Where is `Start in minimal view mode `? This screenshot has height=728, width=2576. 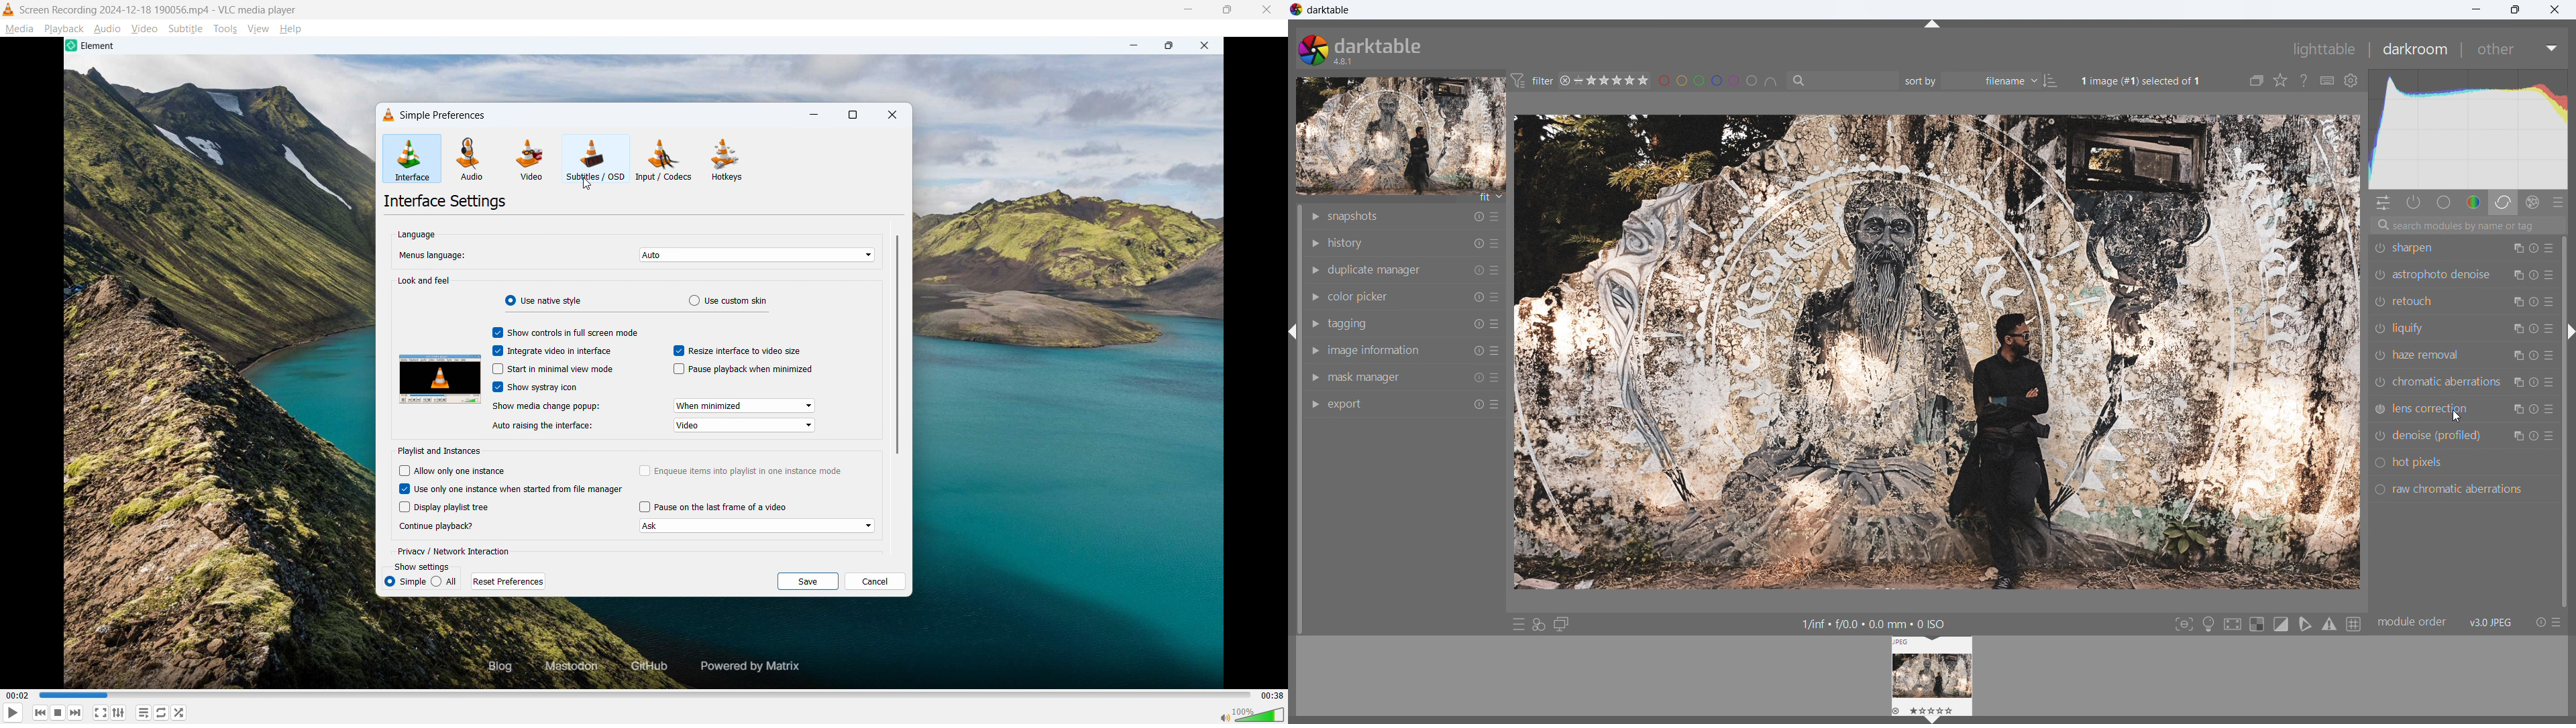
Start in minimal view mode  is located at coordinates (561, 368).